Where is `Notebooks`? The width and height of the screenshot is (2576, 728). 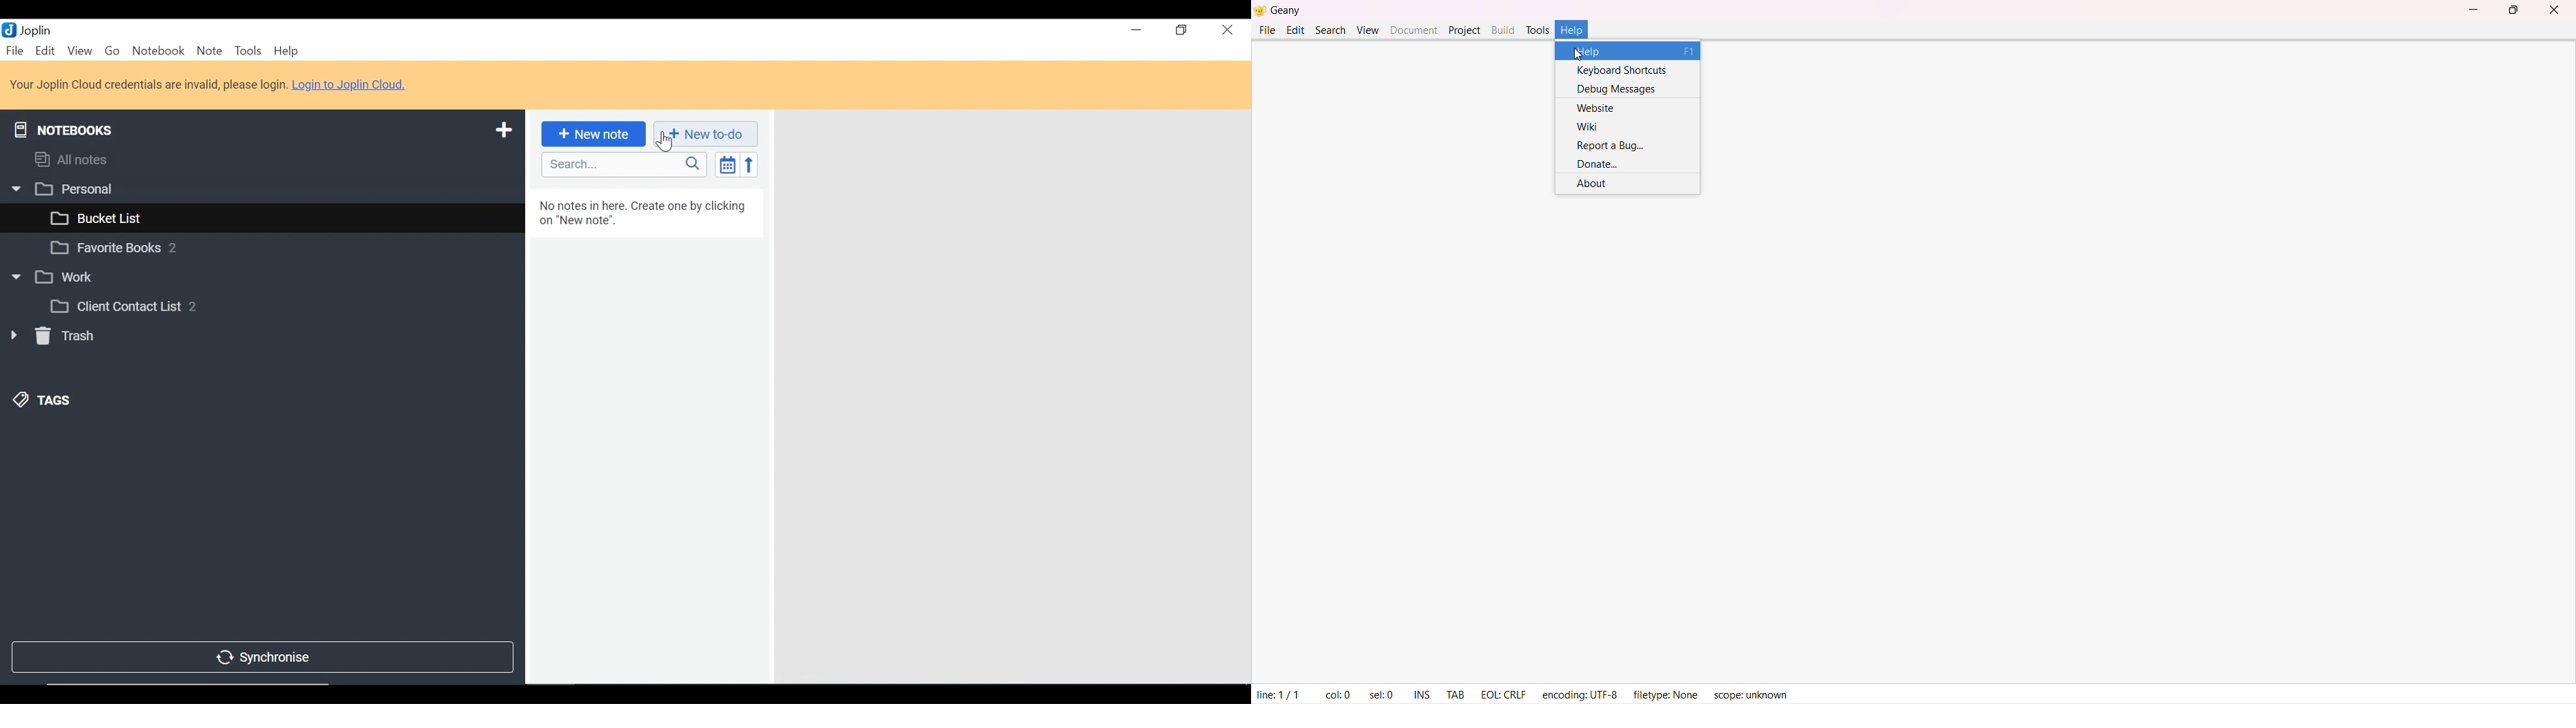
Notebooks is located at coordinates (64, 127).